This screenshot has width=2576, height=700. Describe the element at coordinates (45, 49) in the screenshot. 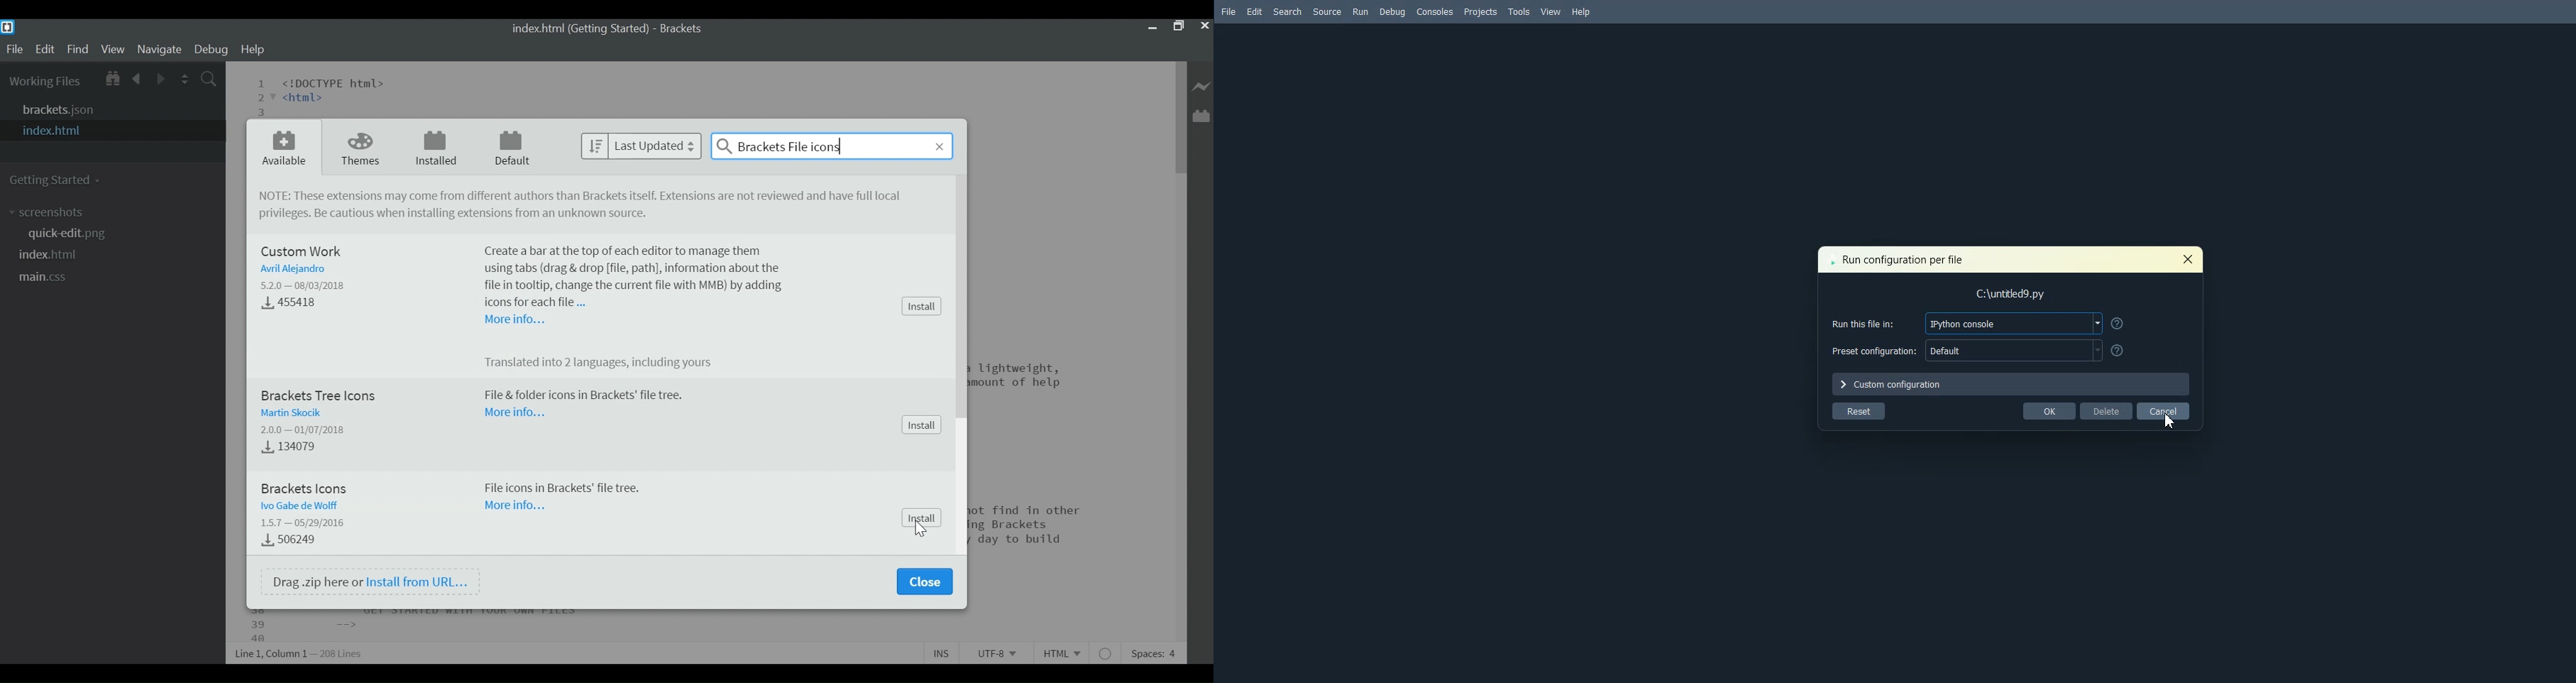

I see `Edit` at that location.